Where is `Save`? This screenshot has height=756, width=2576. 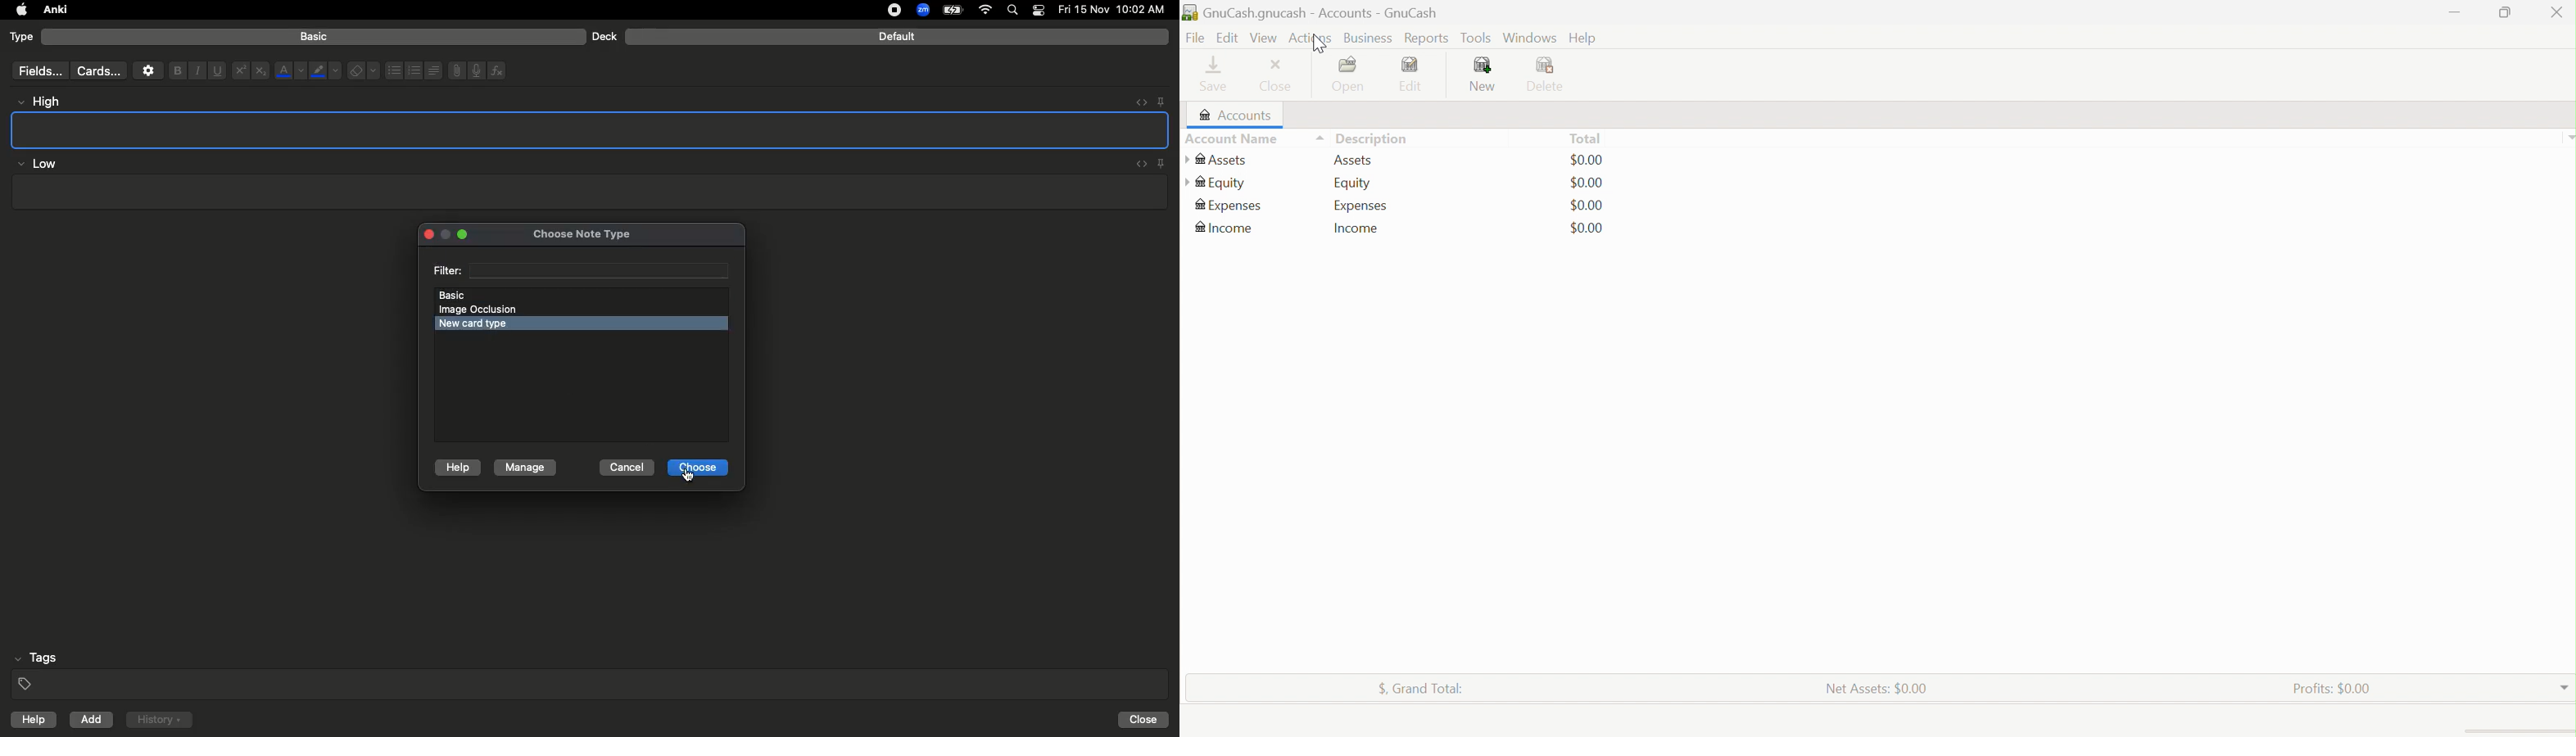 Save is located at coordinates (1218, 74).